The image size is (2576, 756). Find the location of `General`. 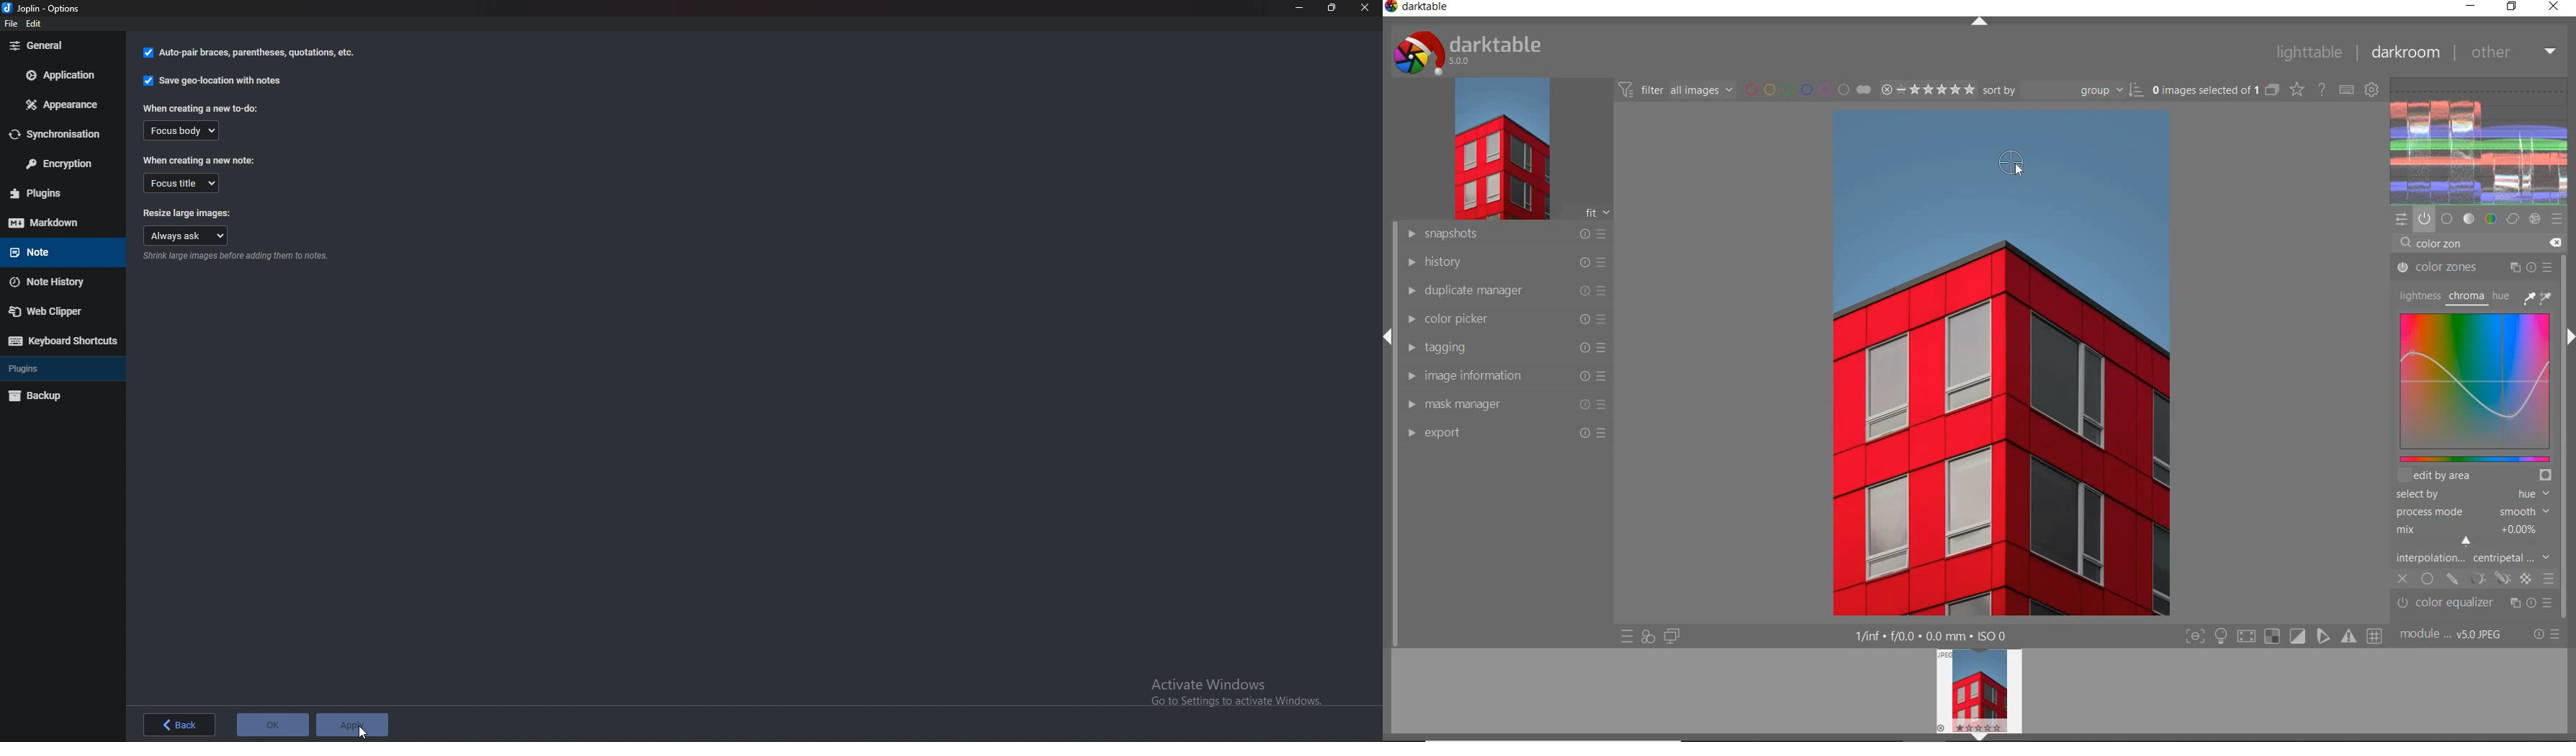

General is located at coordinates (58, 45).